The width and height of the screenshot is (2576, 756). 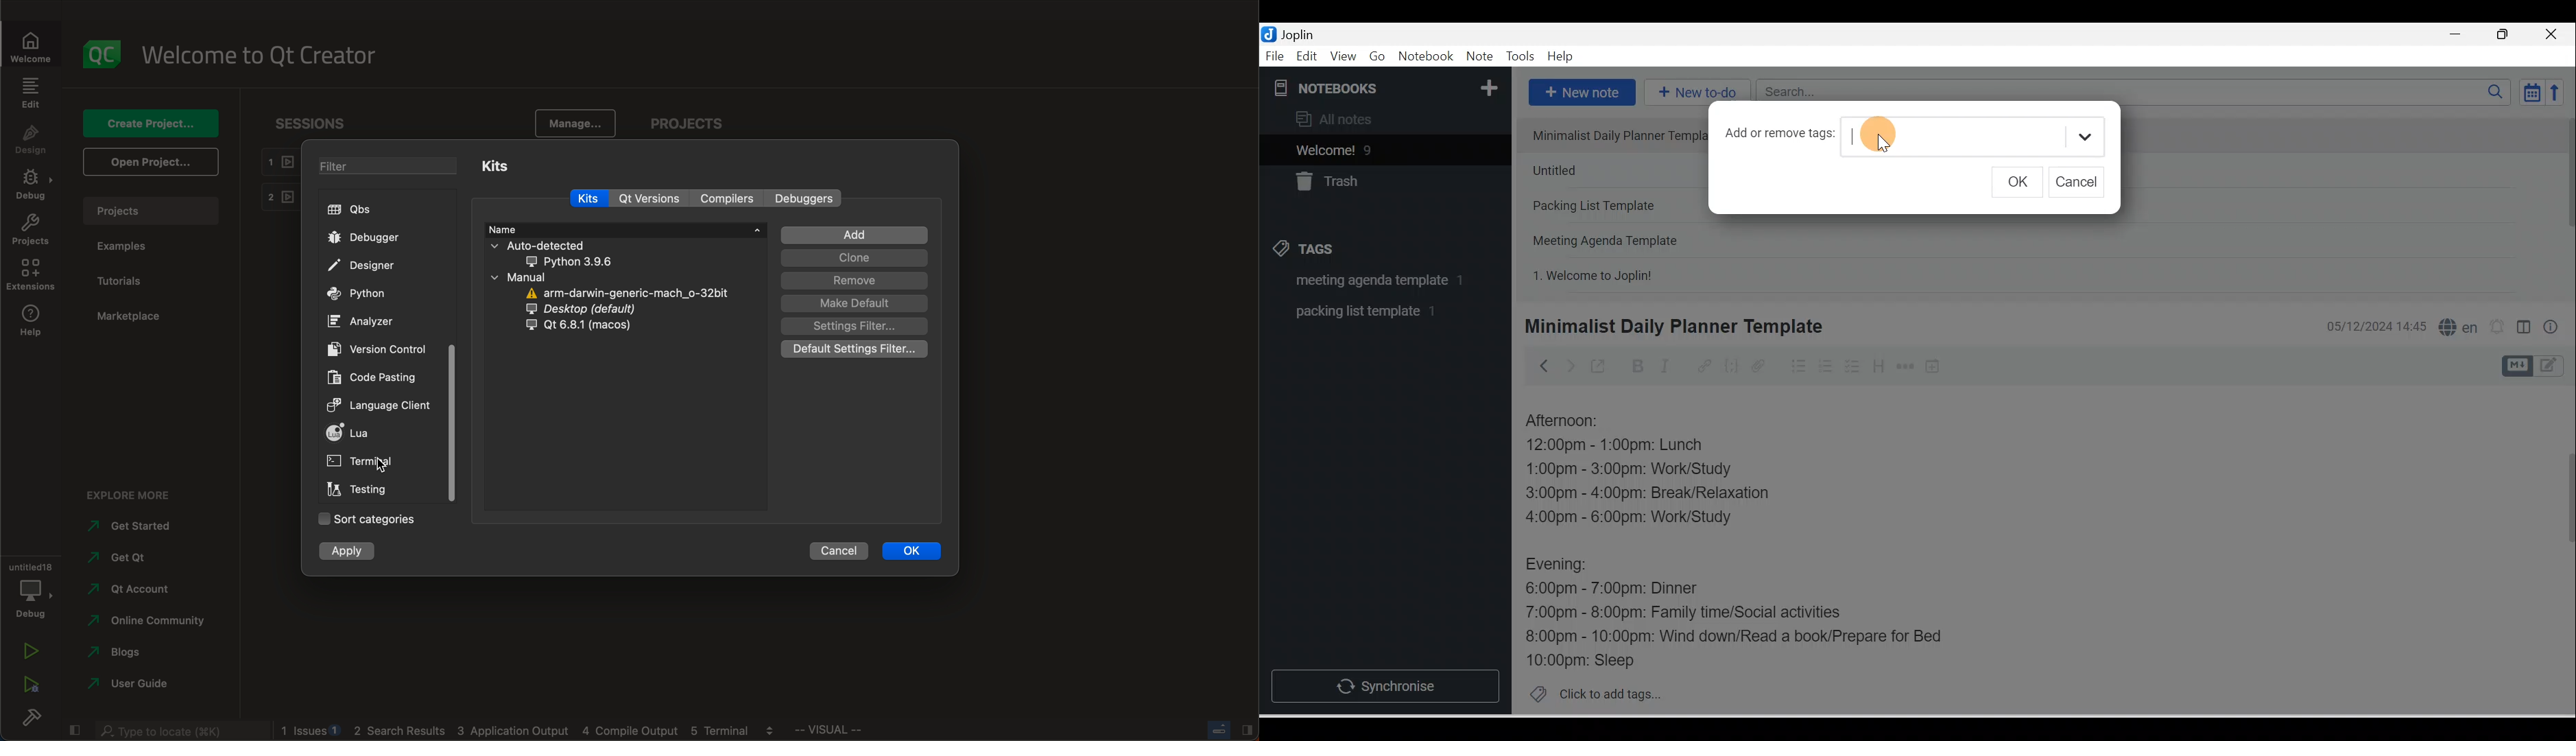 I want to click on Cancel, so click(x=2082, y=183).